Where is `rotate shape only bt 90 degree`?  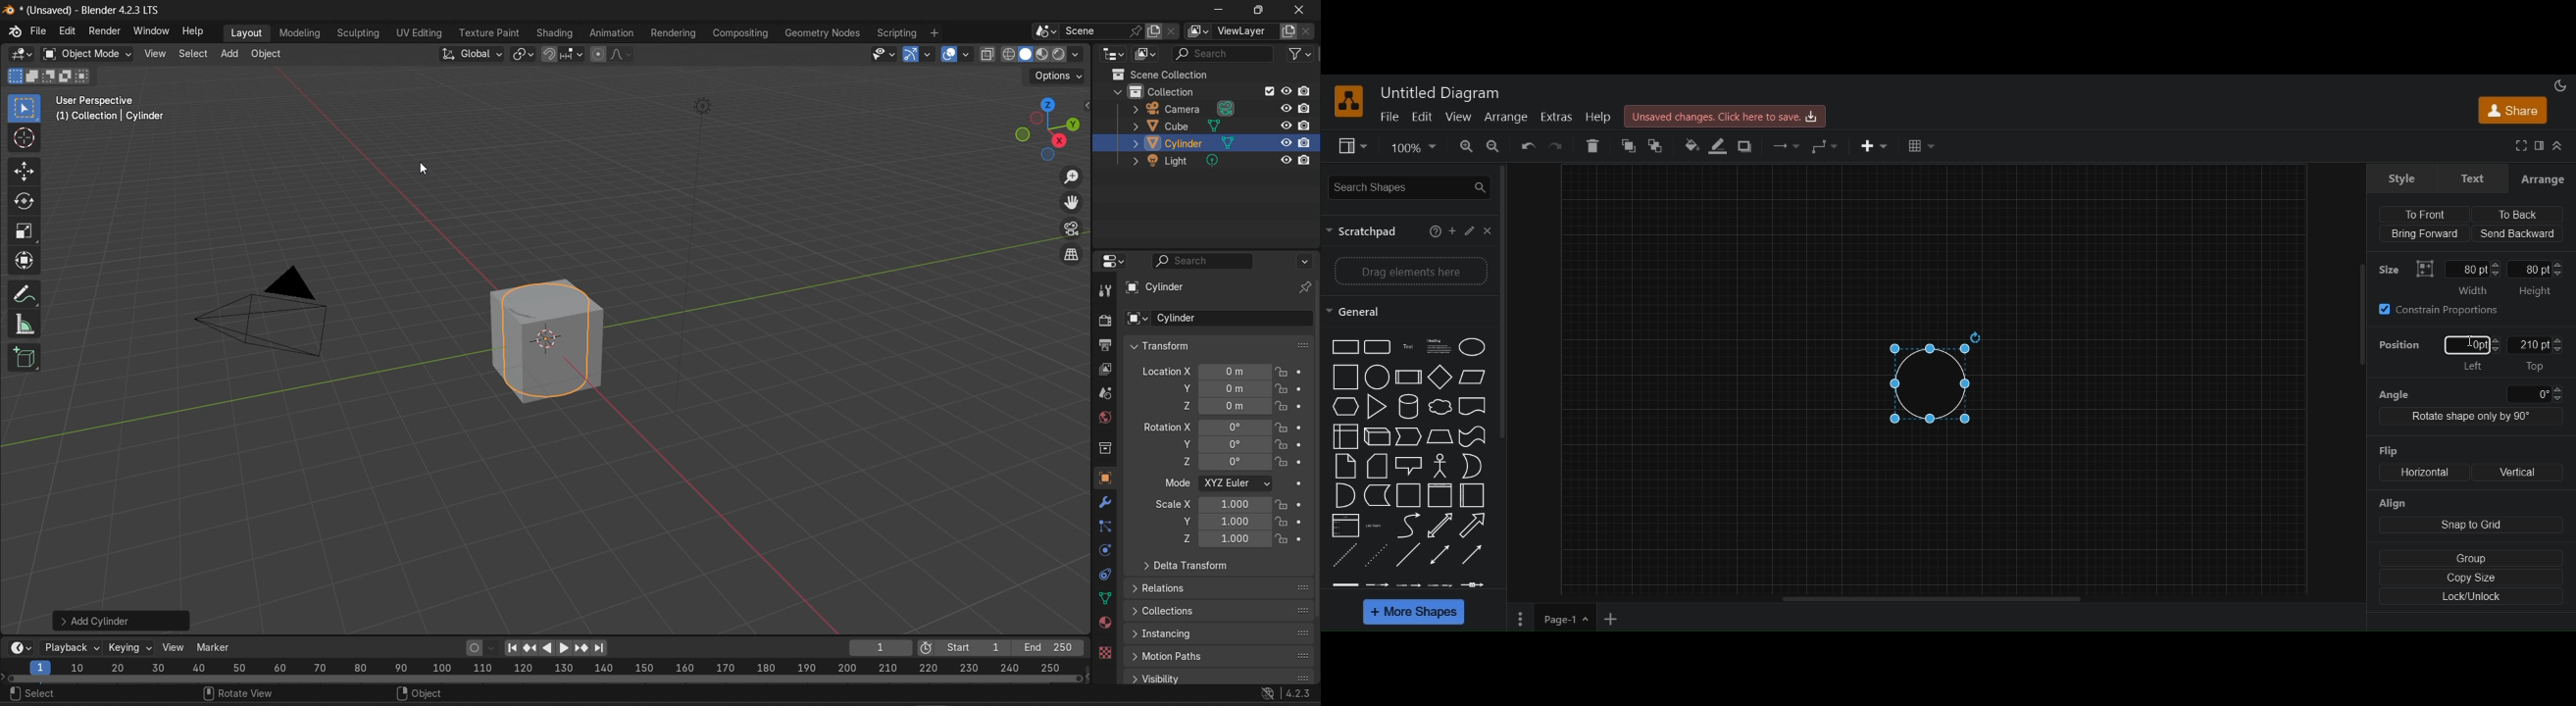
rotate shape only bt 90 degree is located at coordinates (2469, 417).